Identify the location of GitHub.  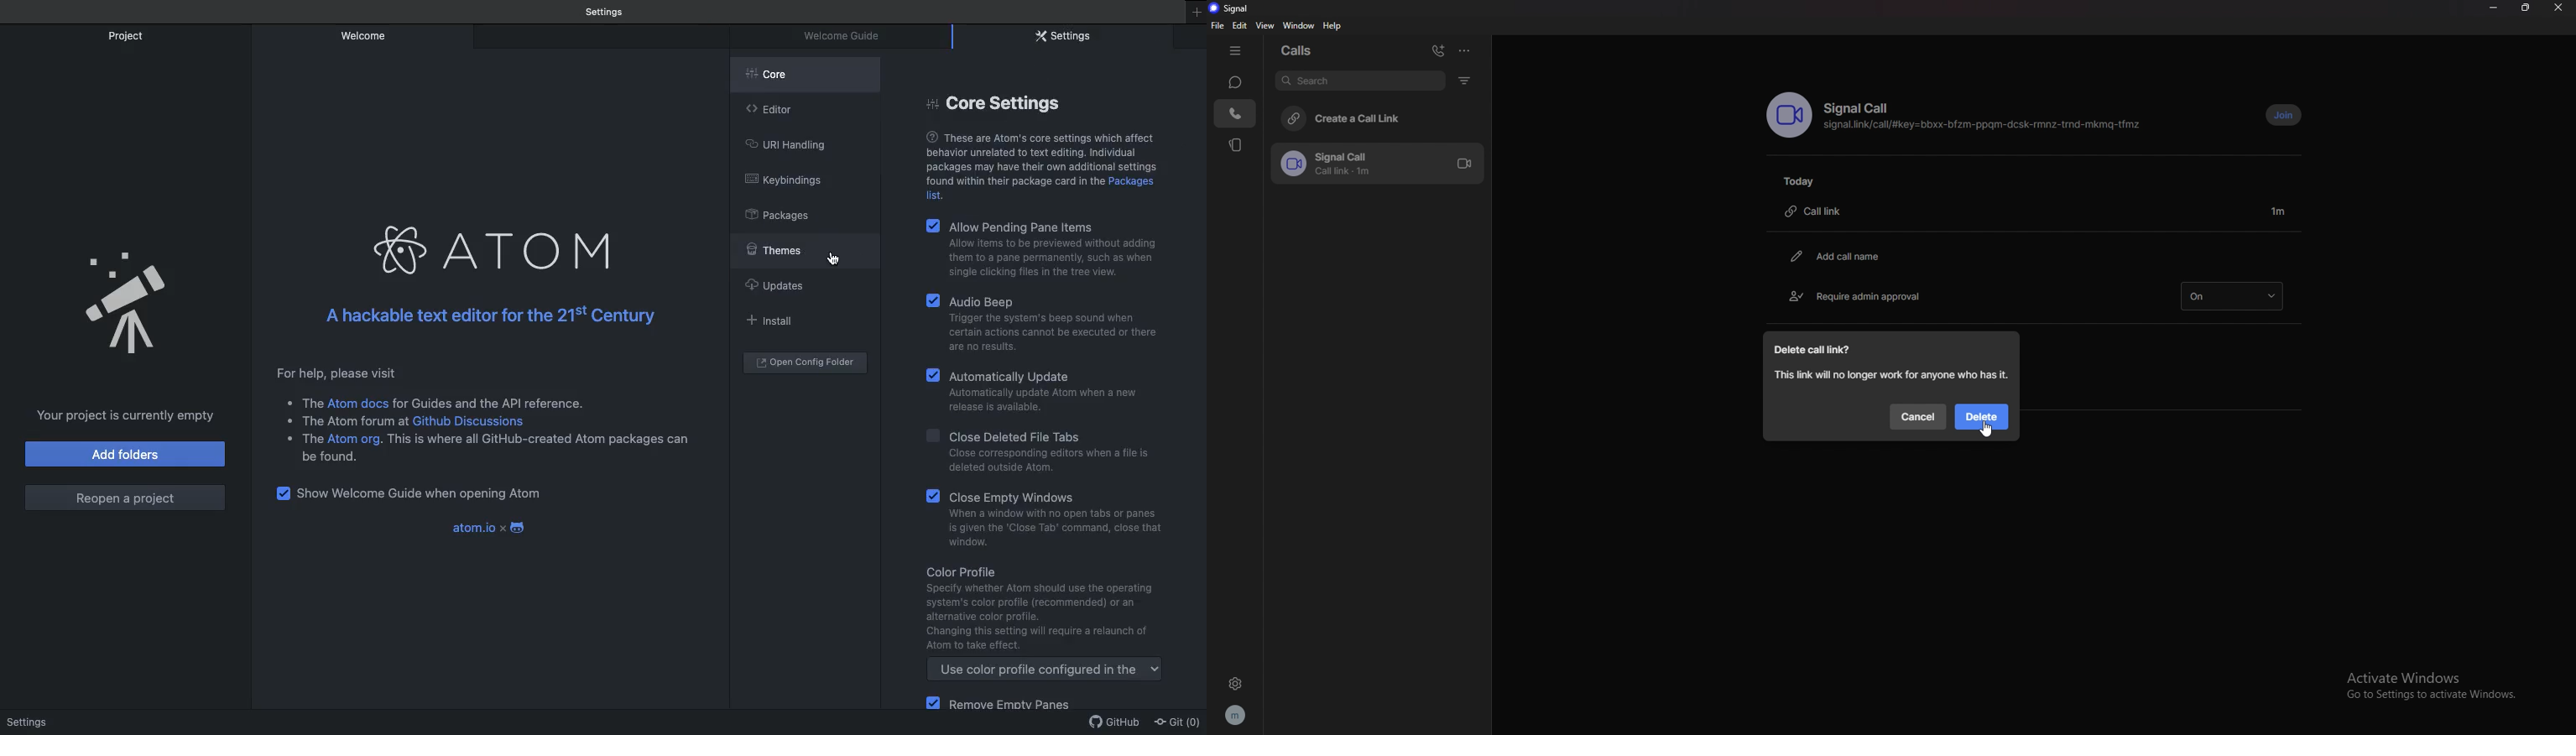
(1116, 724).